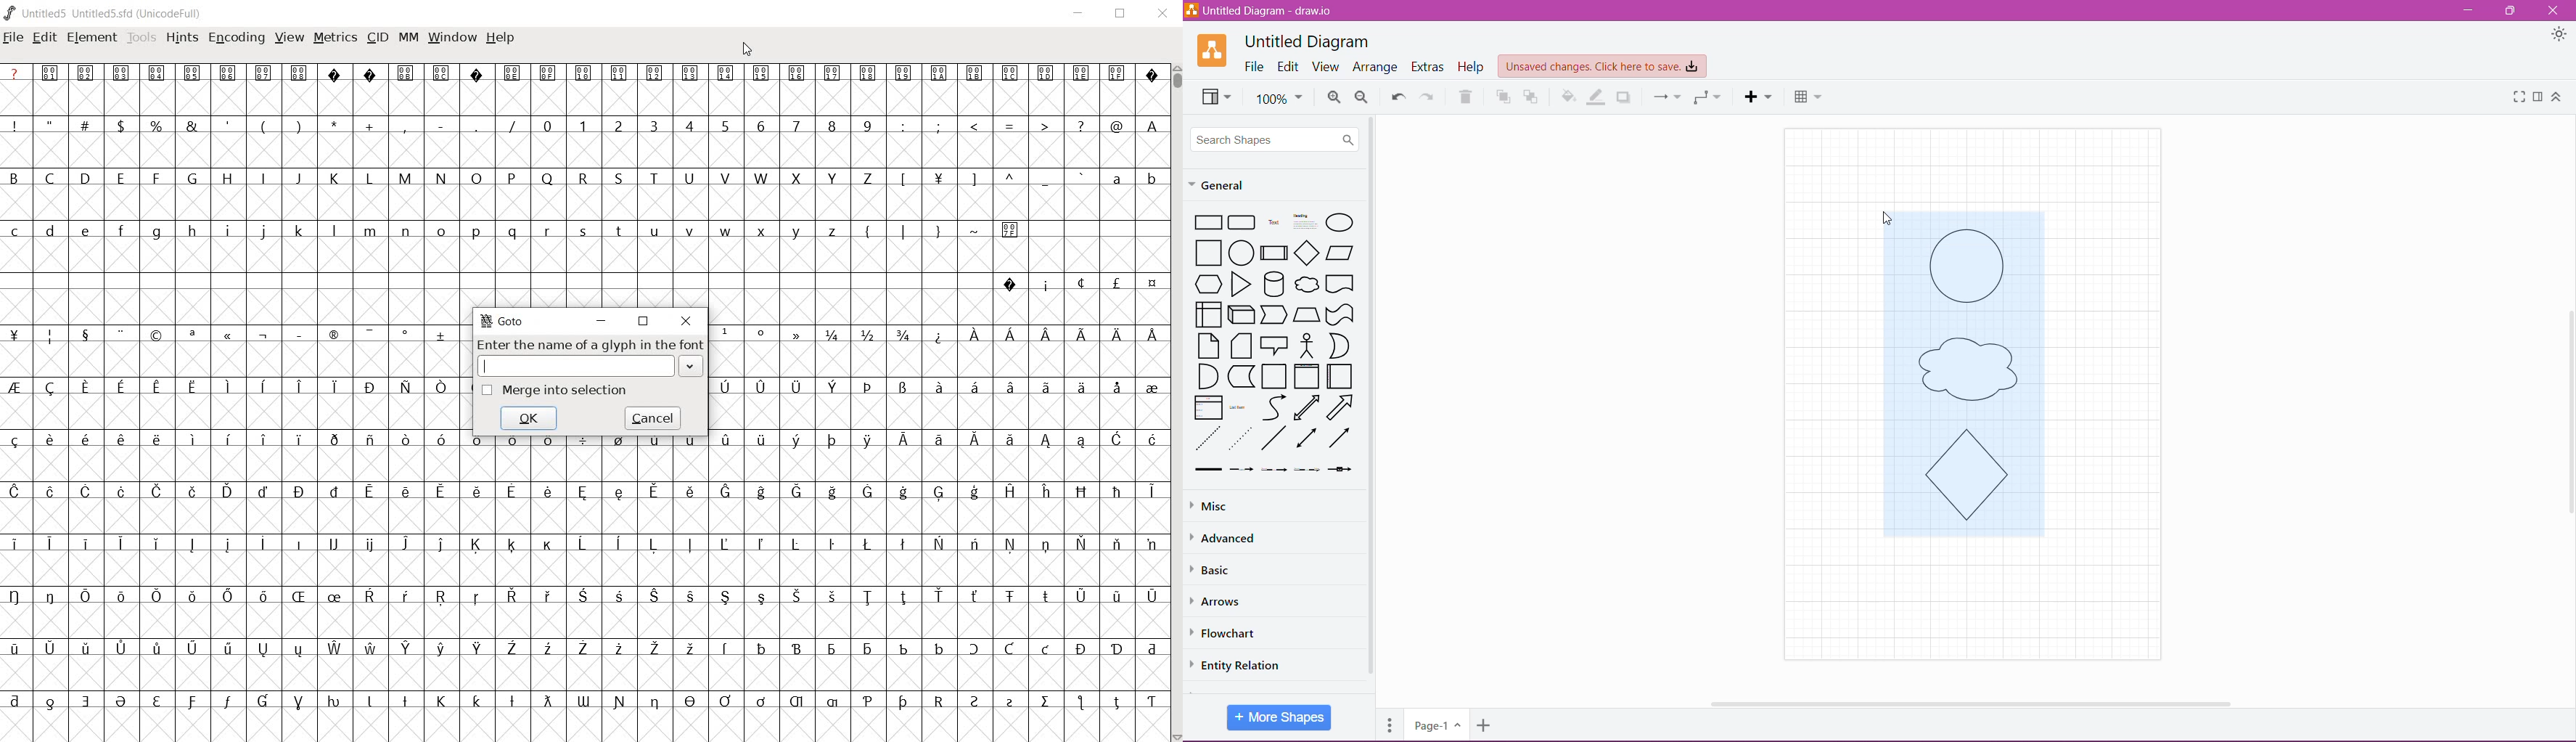  Describe the element at coordinates (973, 441) in the screenshot. I see `Symbol` at that location.